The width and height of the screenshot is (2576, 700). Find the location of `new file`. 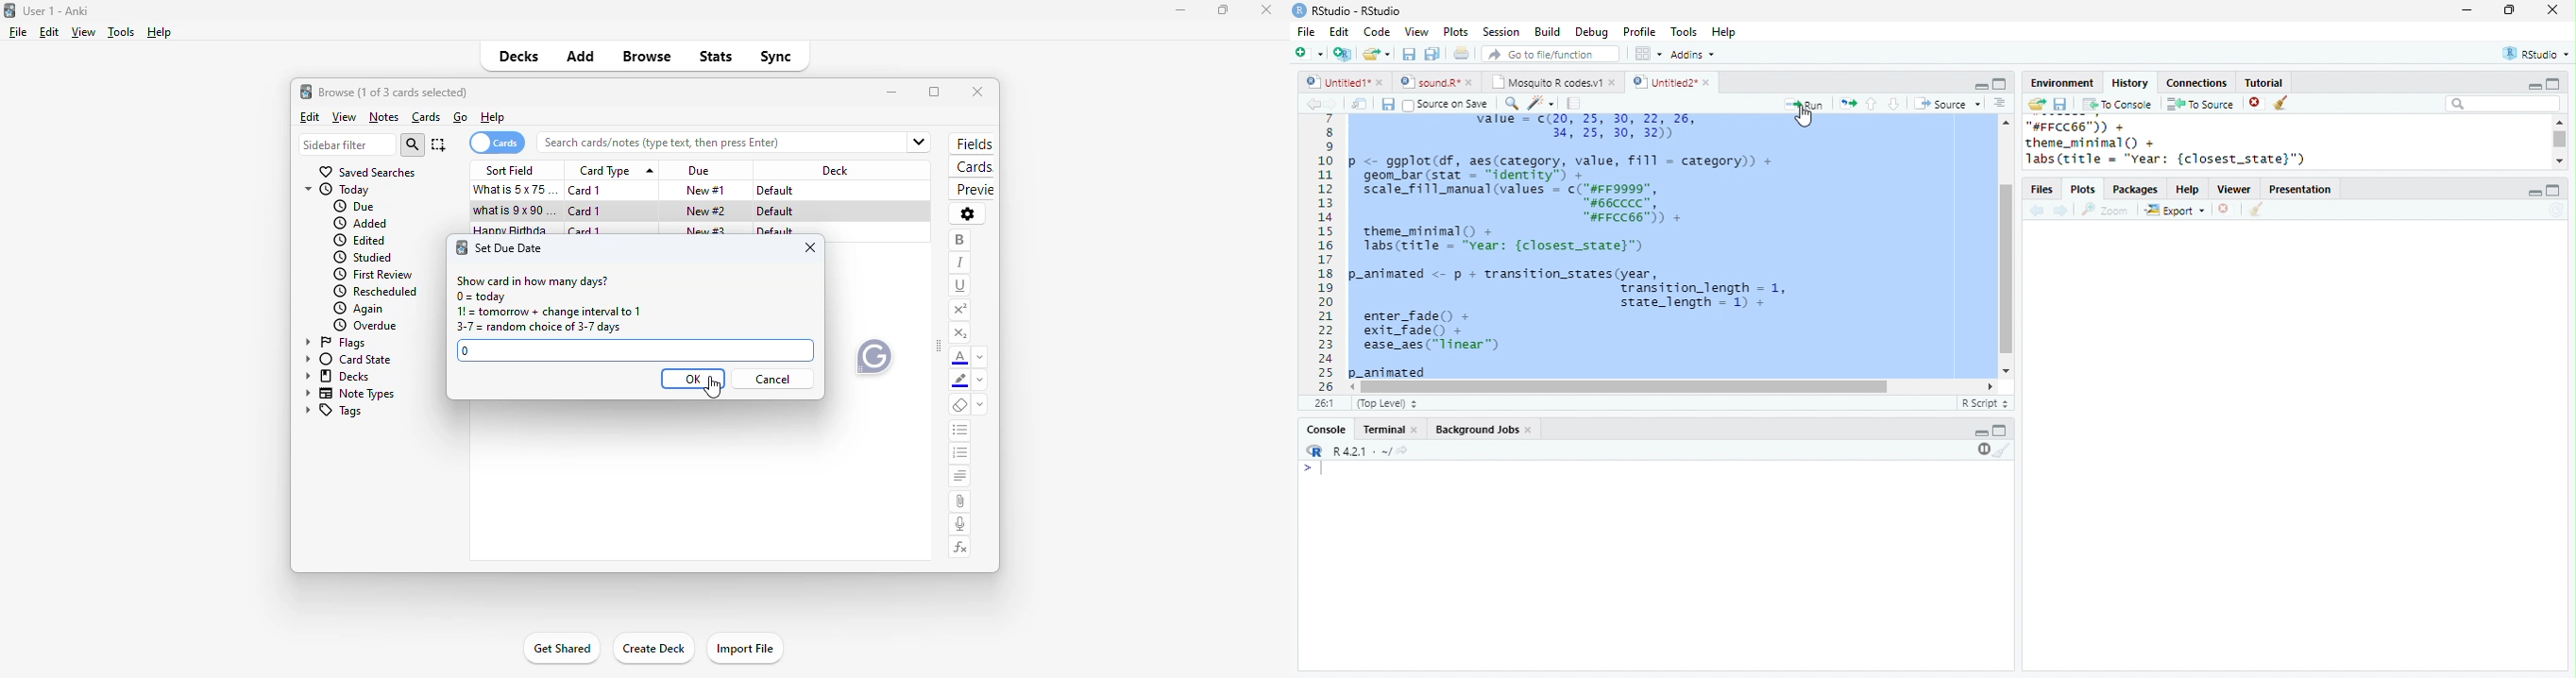

new file is located at coordinates (1309, 54).